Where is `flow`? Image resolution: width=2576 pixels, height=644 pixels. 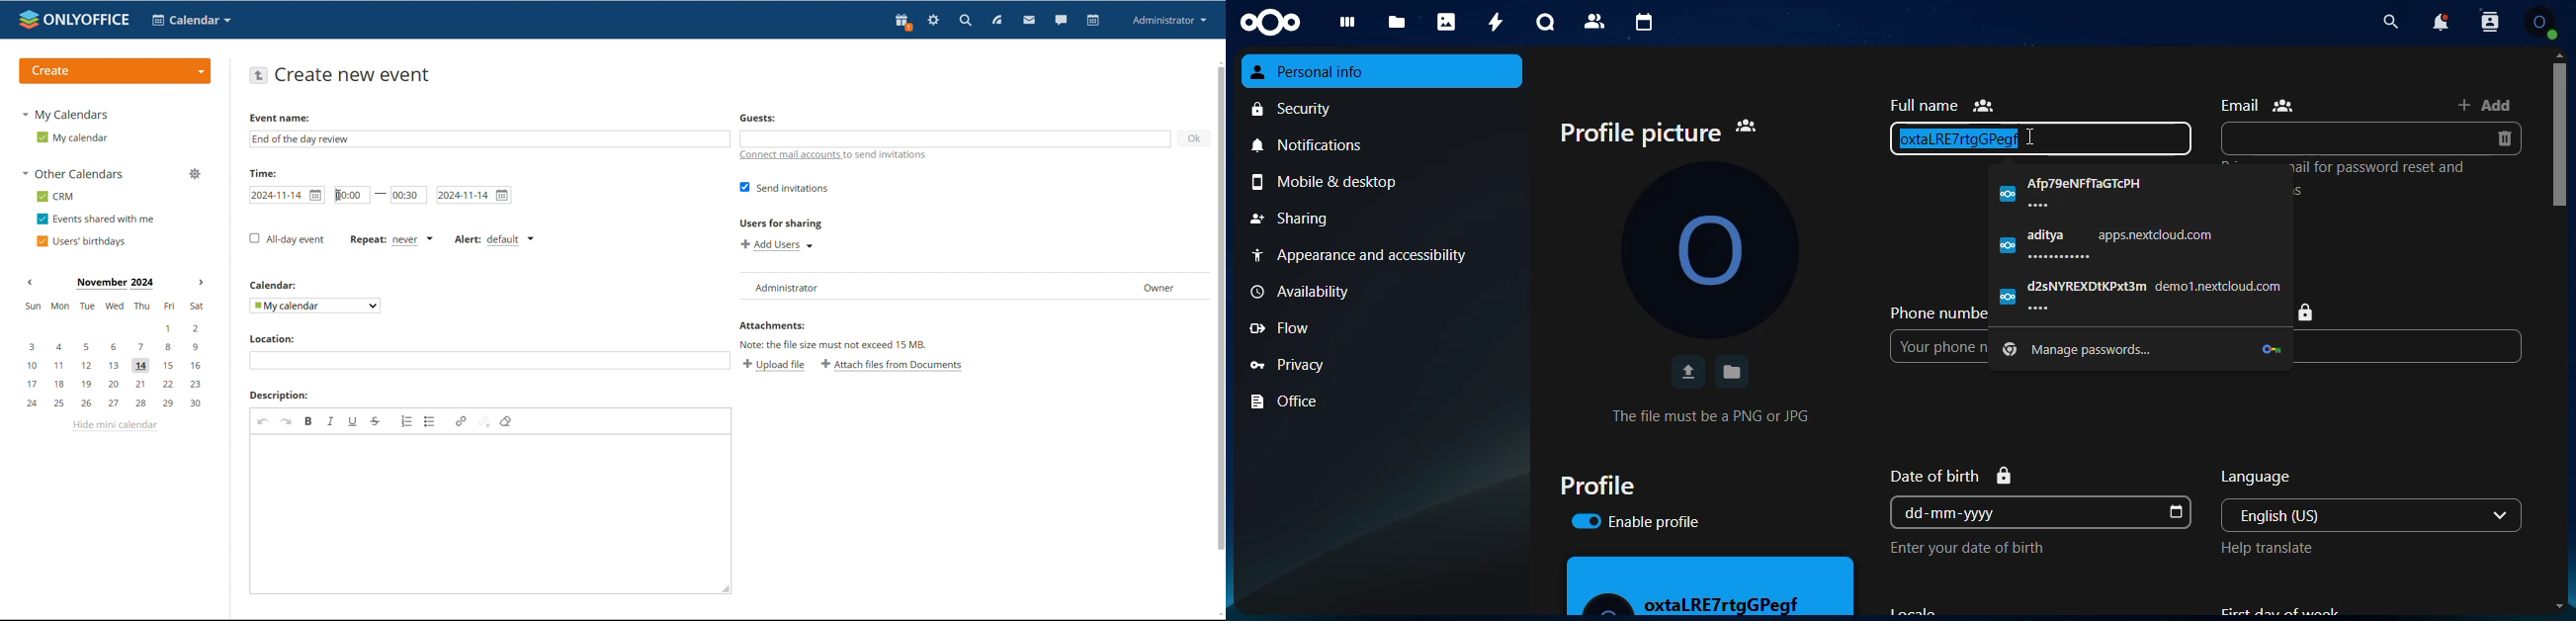
flow is located at coordinates (1381, 328).